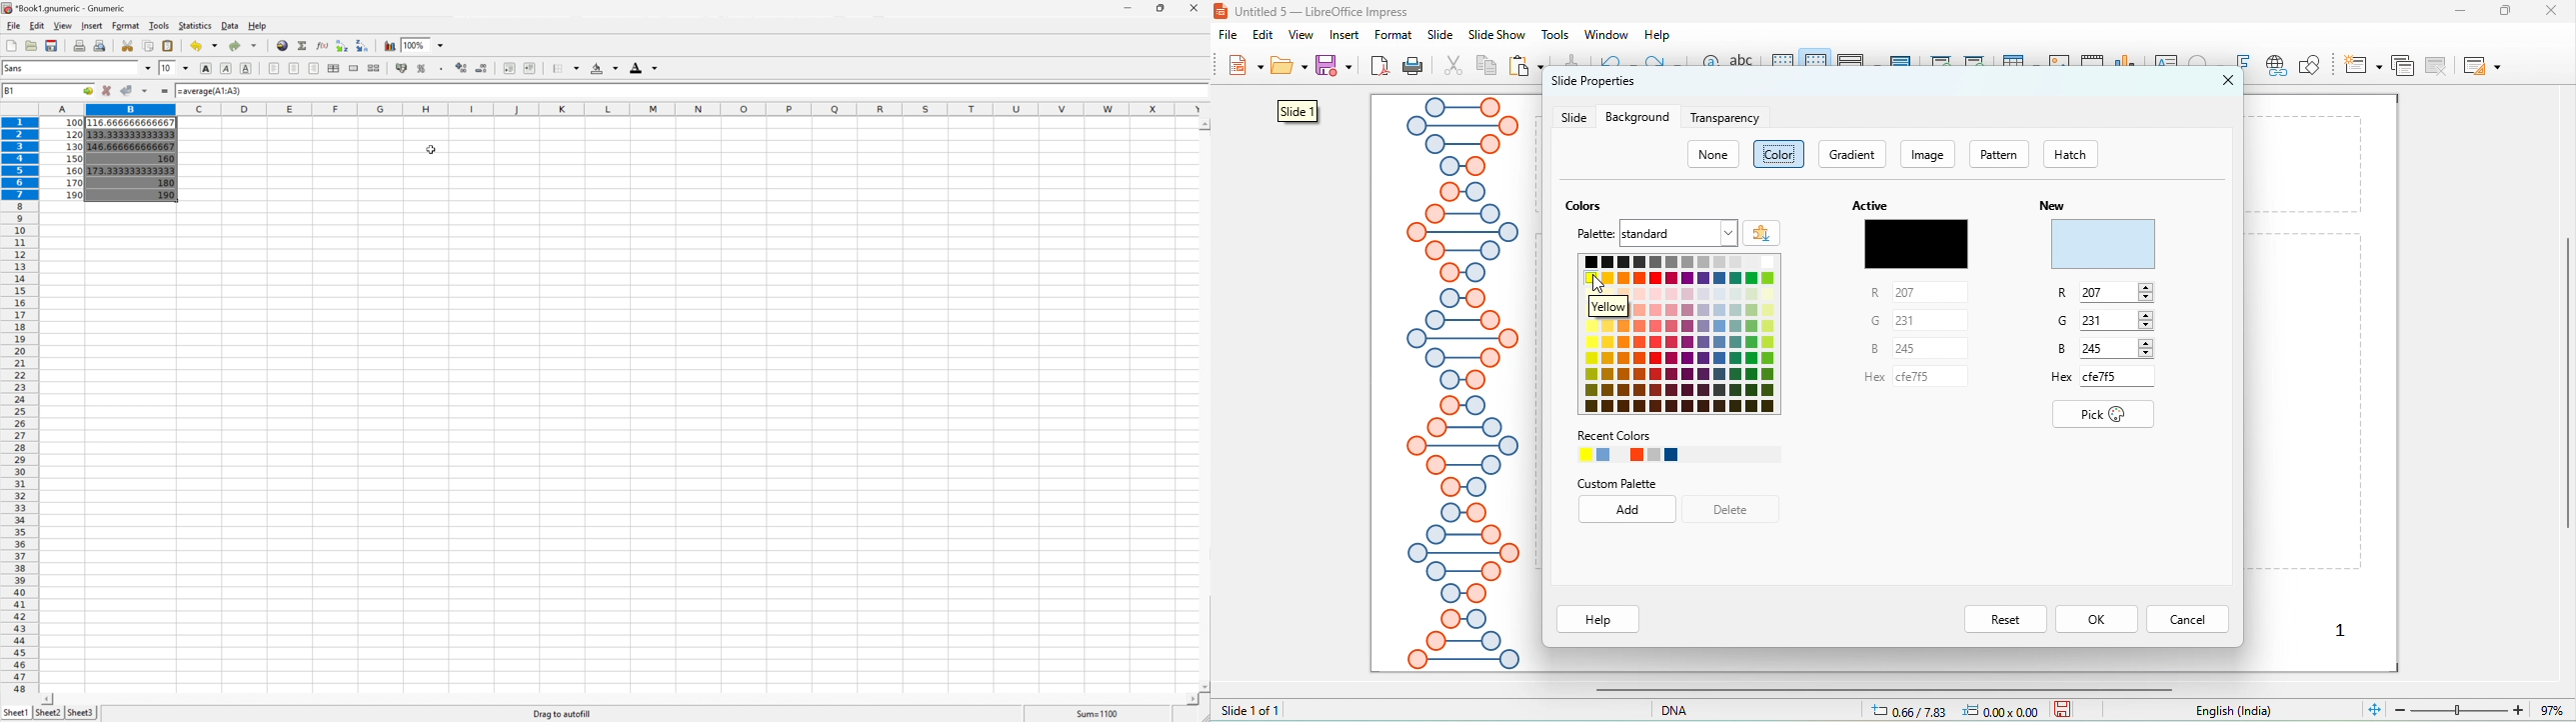 This screenshot has height=728, width=2576. Describe the element at coordinates (73, 146) in the screenshot. I see `130` at that location.